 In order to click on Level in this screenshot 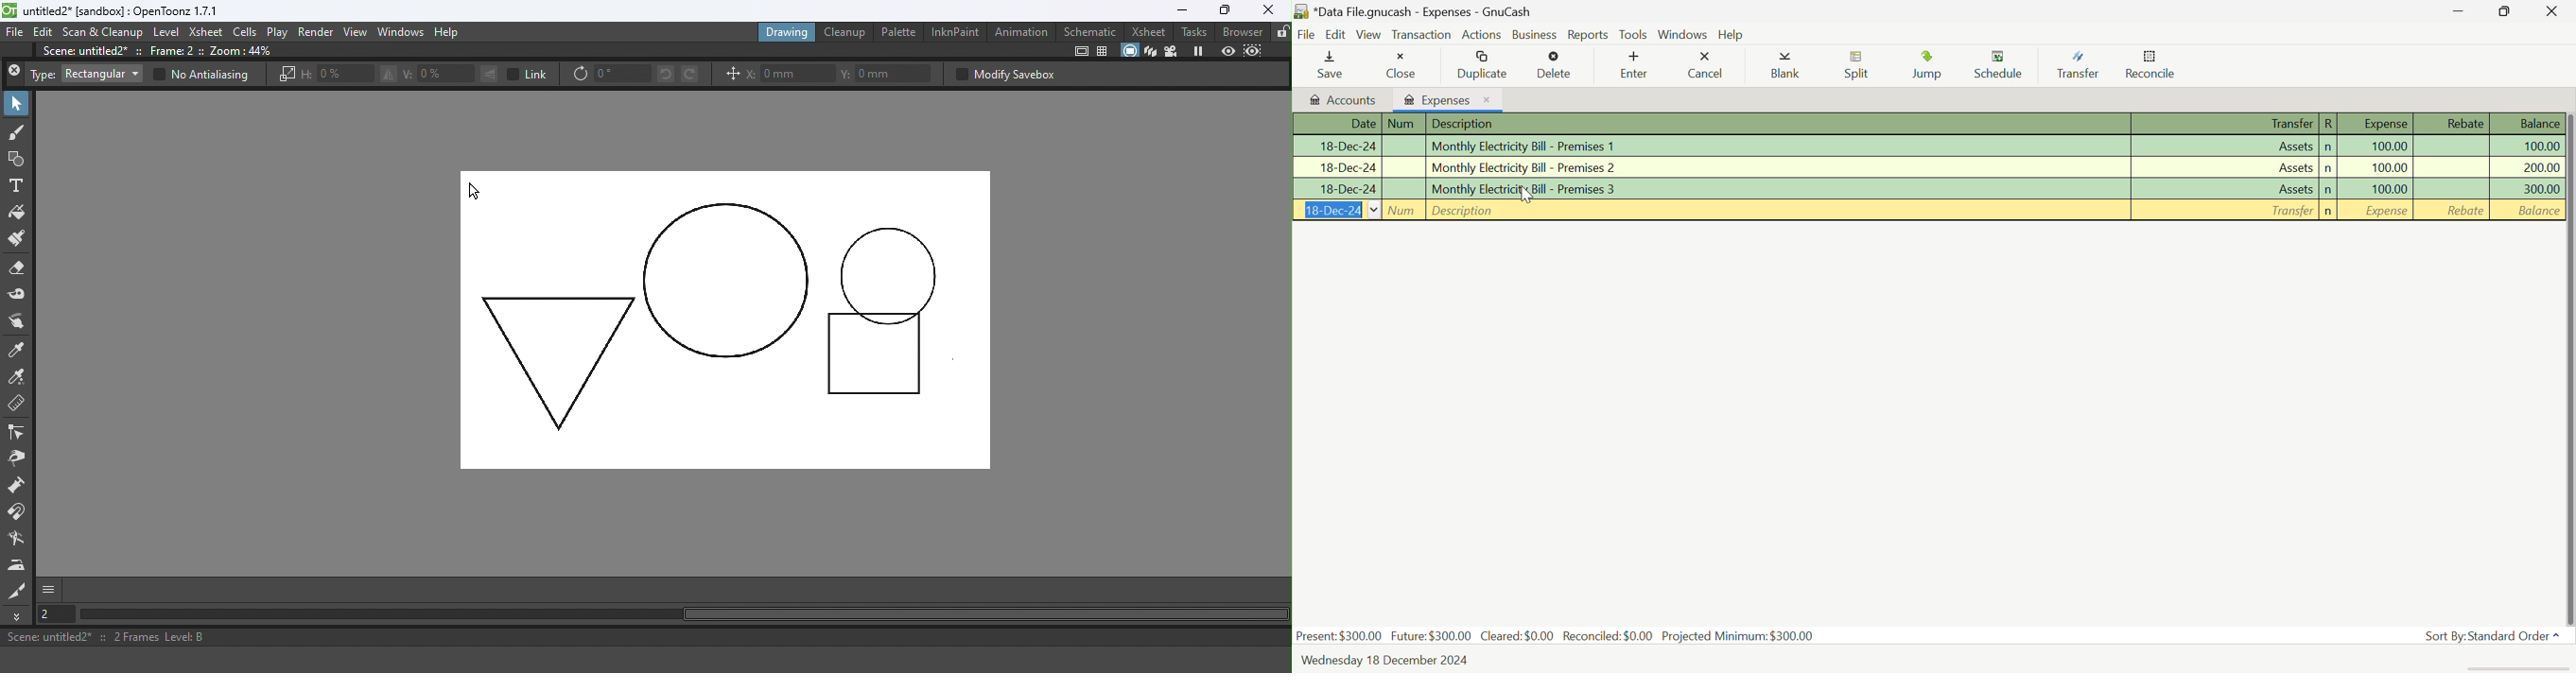, I will do `click(165, 33)`.